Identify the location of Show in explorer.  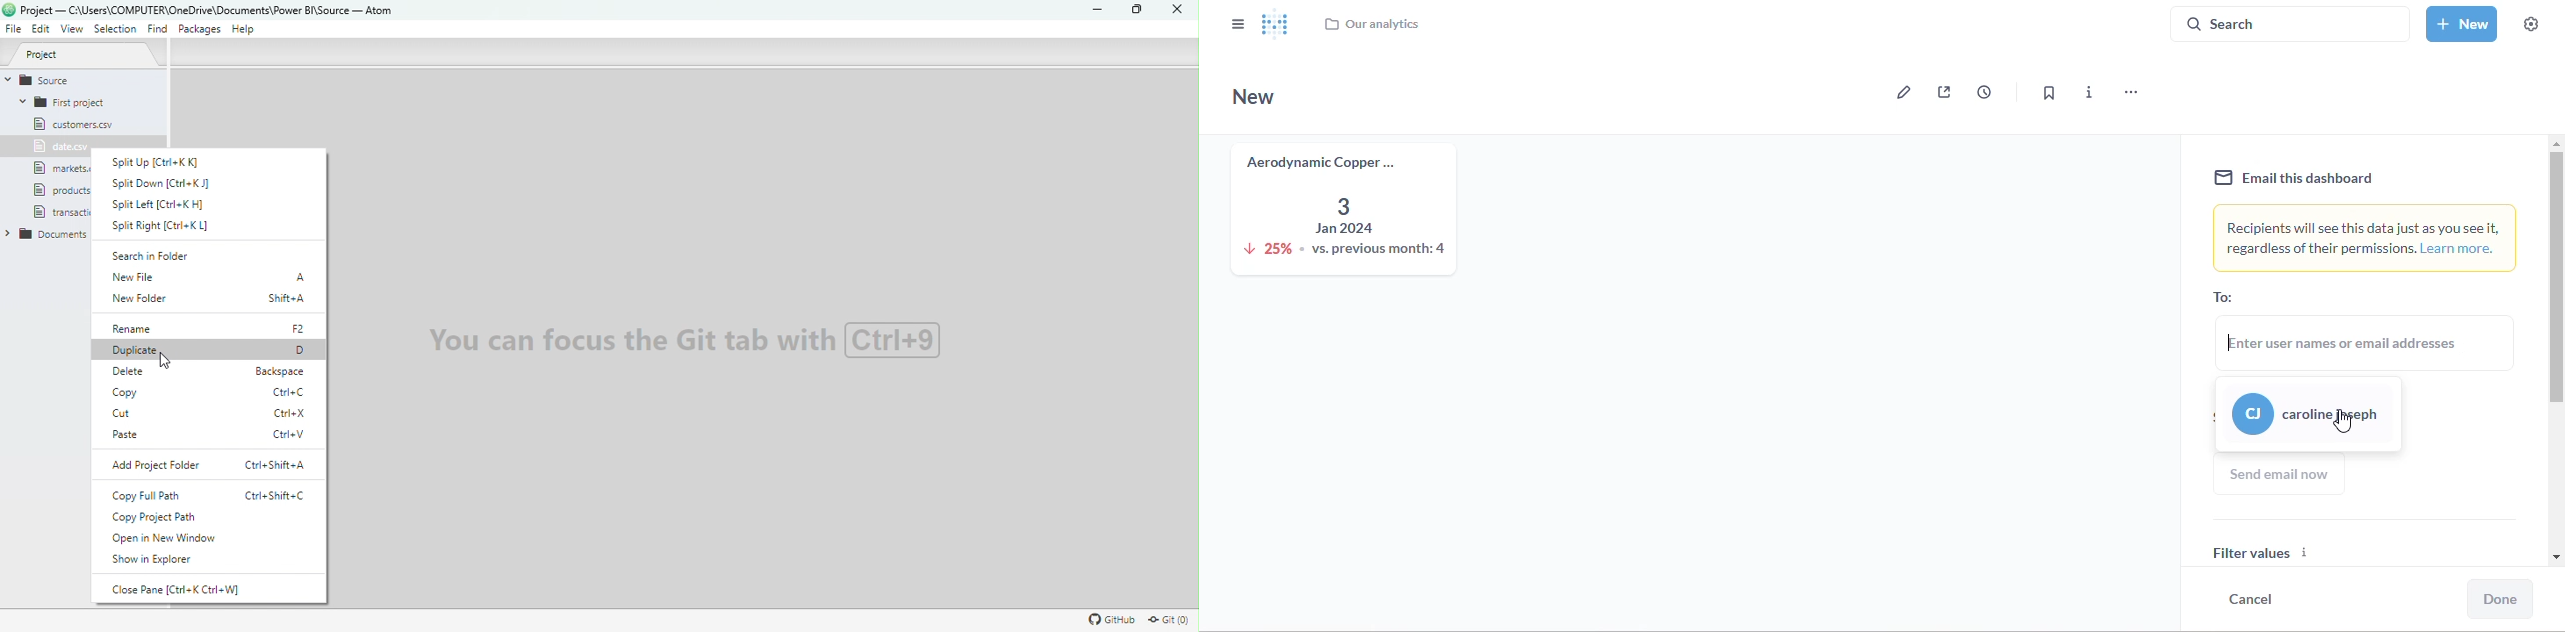
(156, 561).